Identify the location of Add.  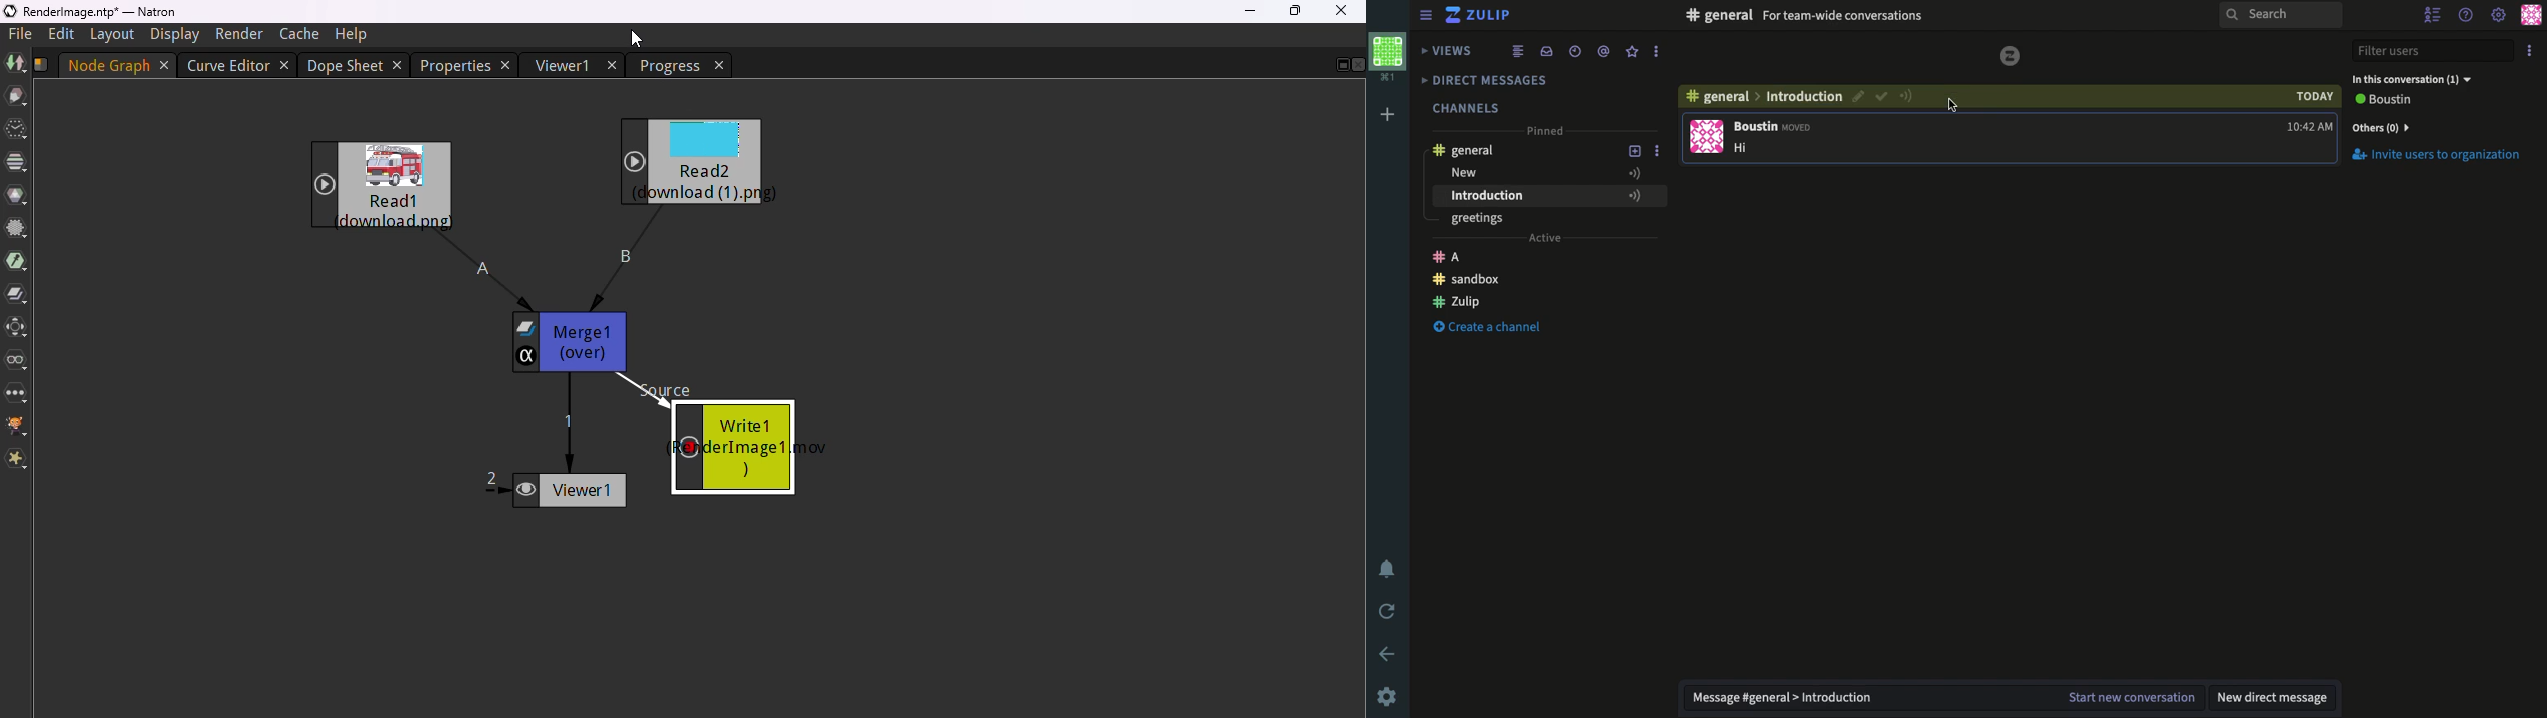
(1635, 151).